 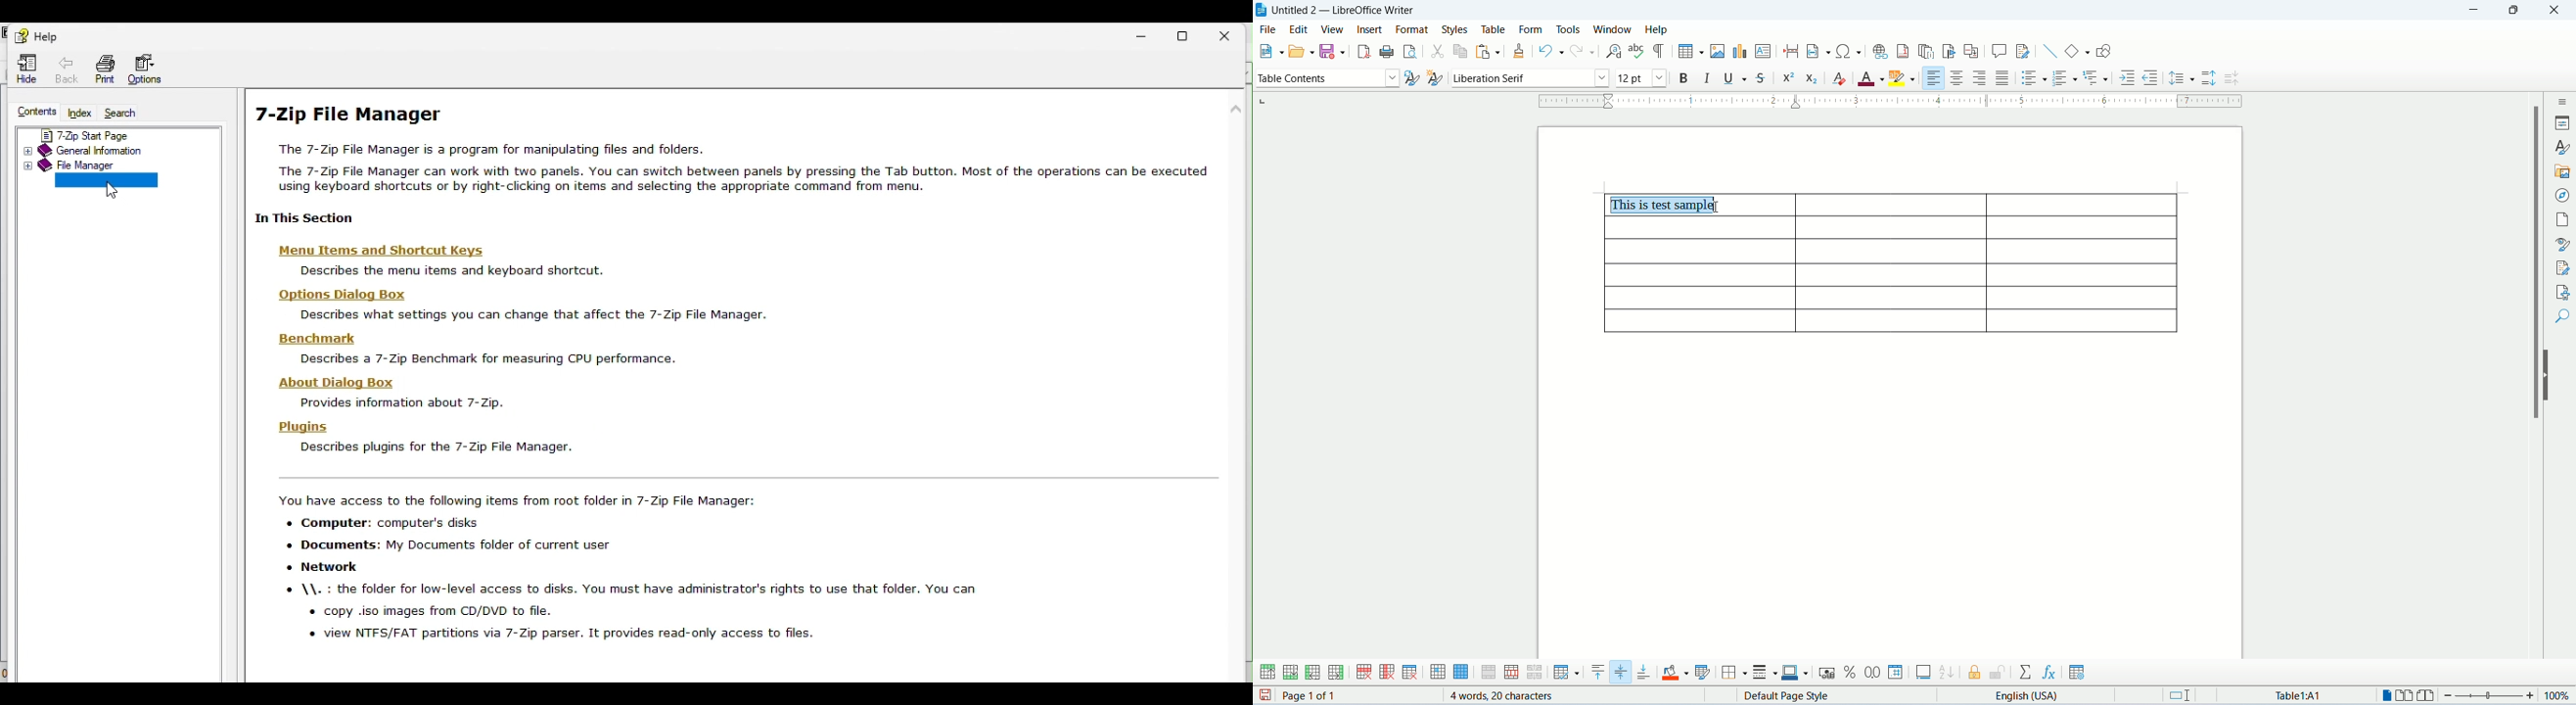 I want to click on style inspector, so click(x=2564, y=244).